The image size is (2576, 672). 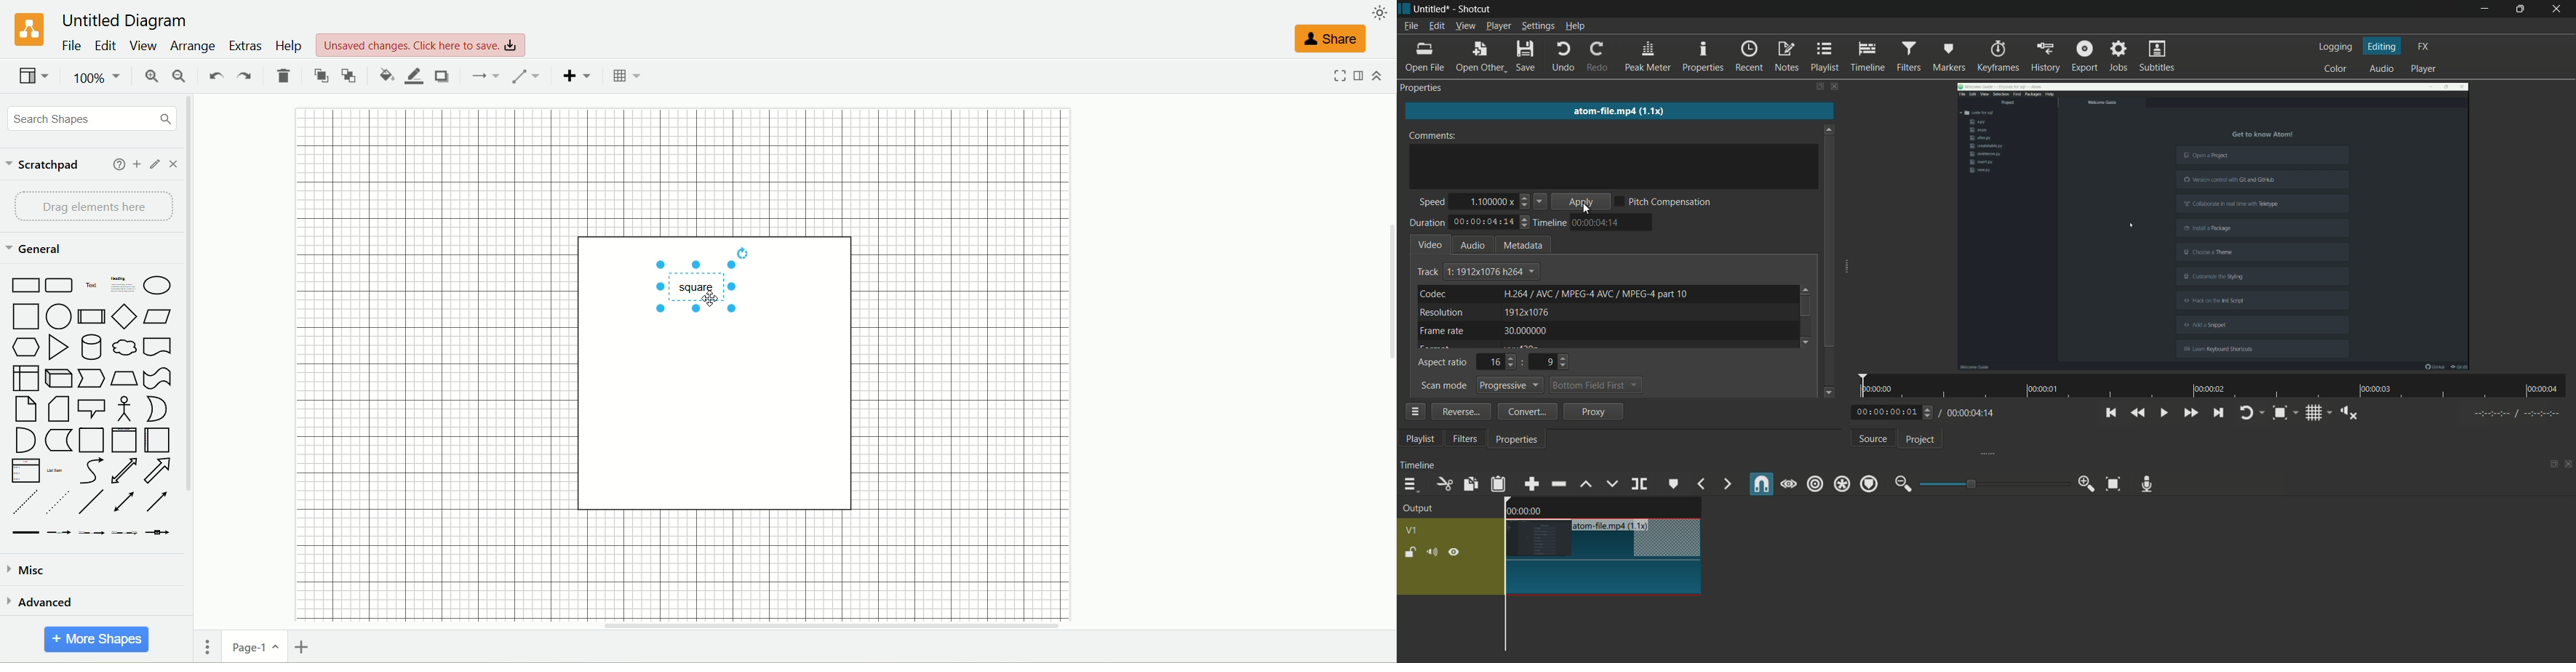 What do you see at coordinates (1541, 203) in the screenshot?
I see `decrease` at bounding box center [1541, 203].